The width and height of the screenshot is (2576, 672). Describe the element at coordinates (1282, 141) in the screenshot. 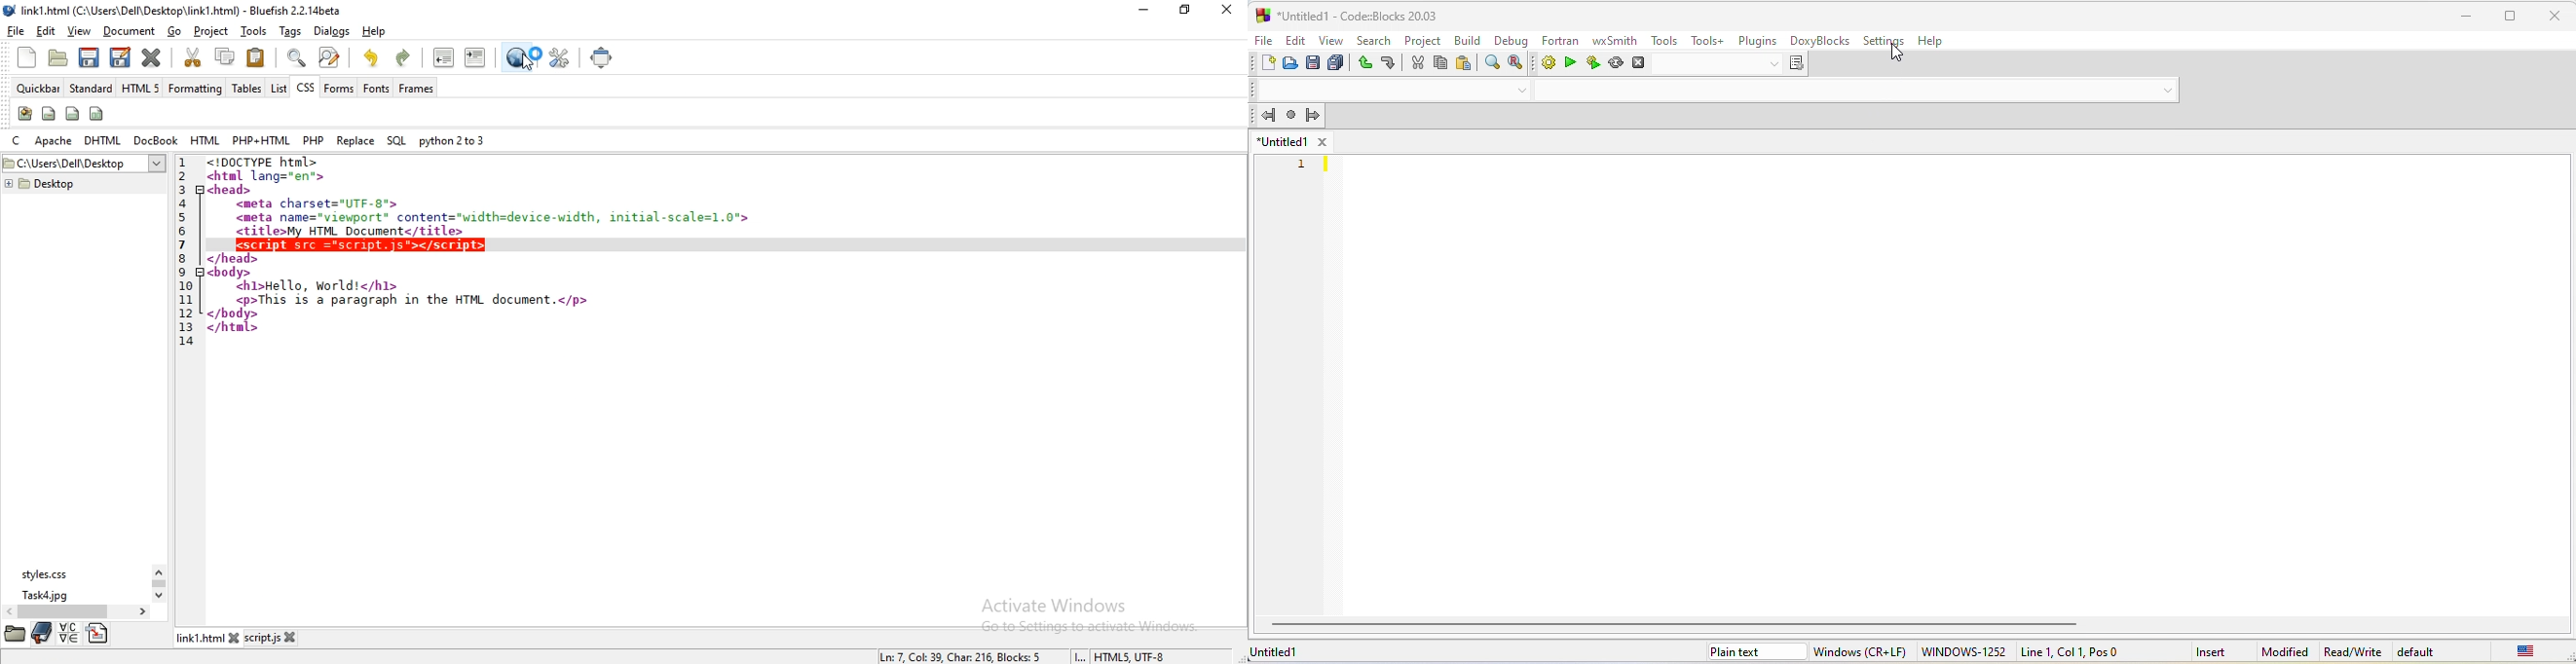

I see `untitled 1` at that location.